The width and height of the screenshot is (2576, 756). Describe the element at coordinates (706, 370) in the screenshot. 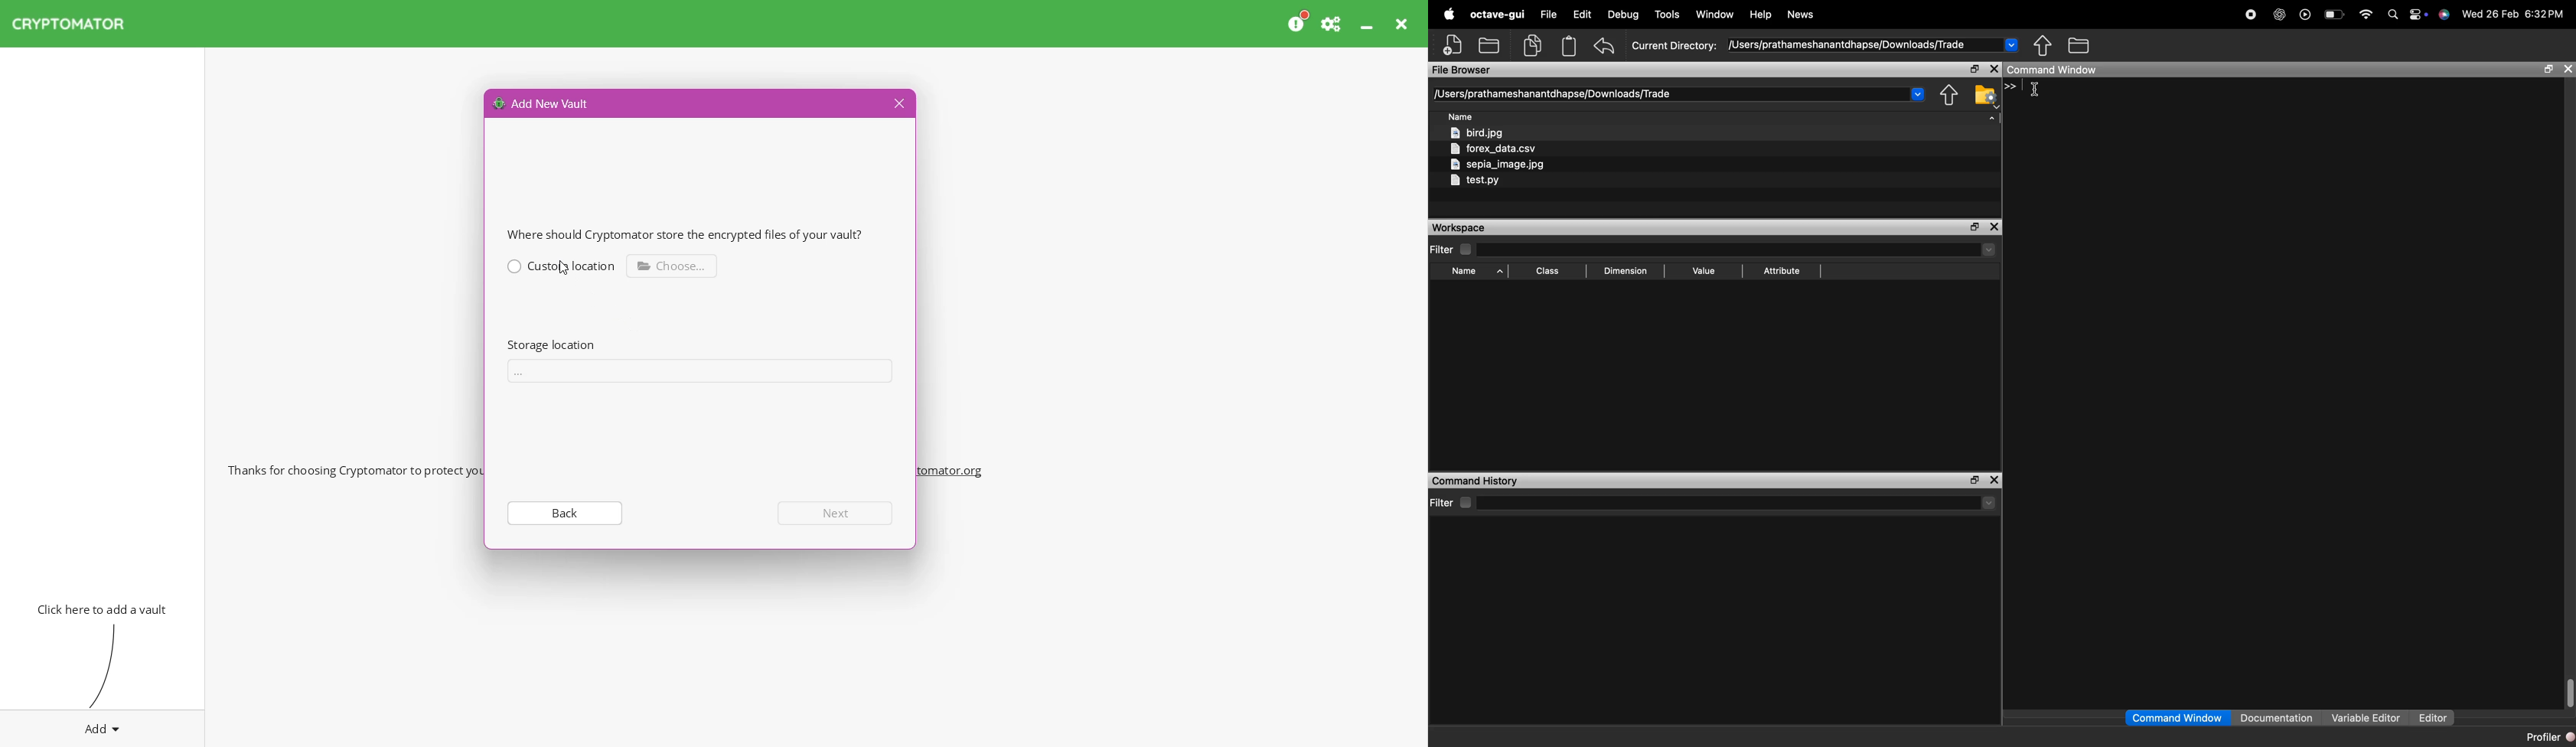

I see `Select Storage` at that location.